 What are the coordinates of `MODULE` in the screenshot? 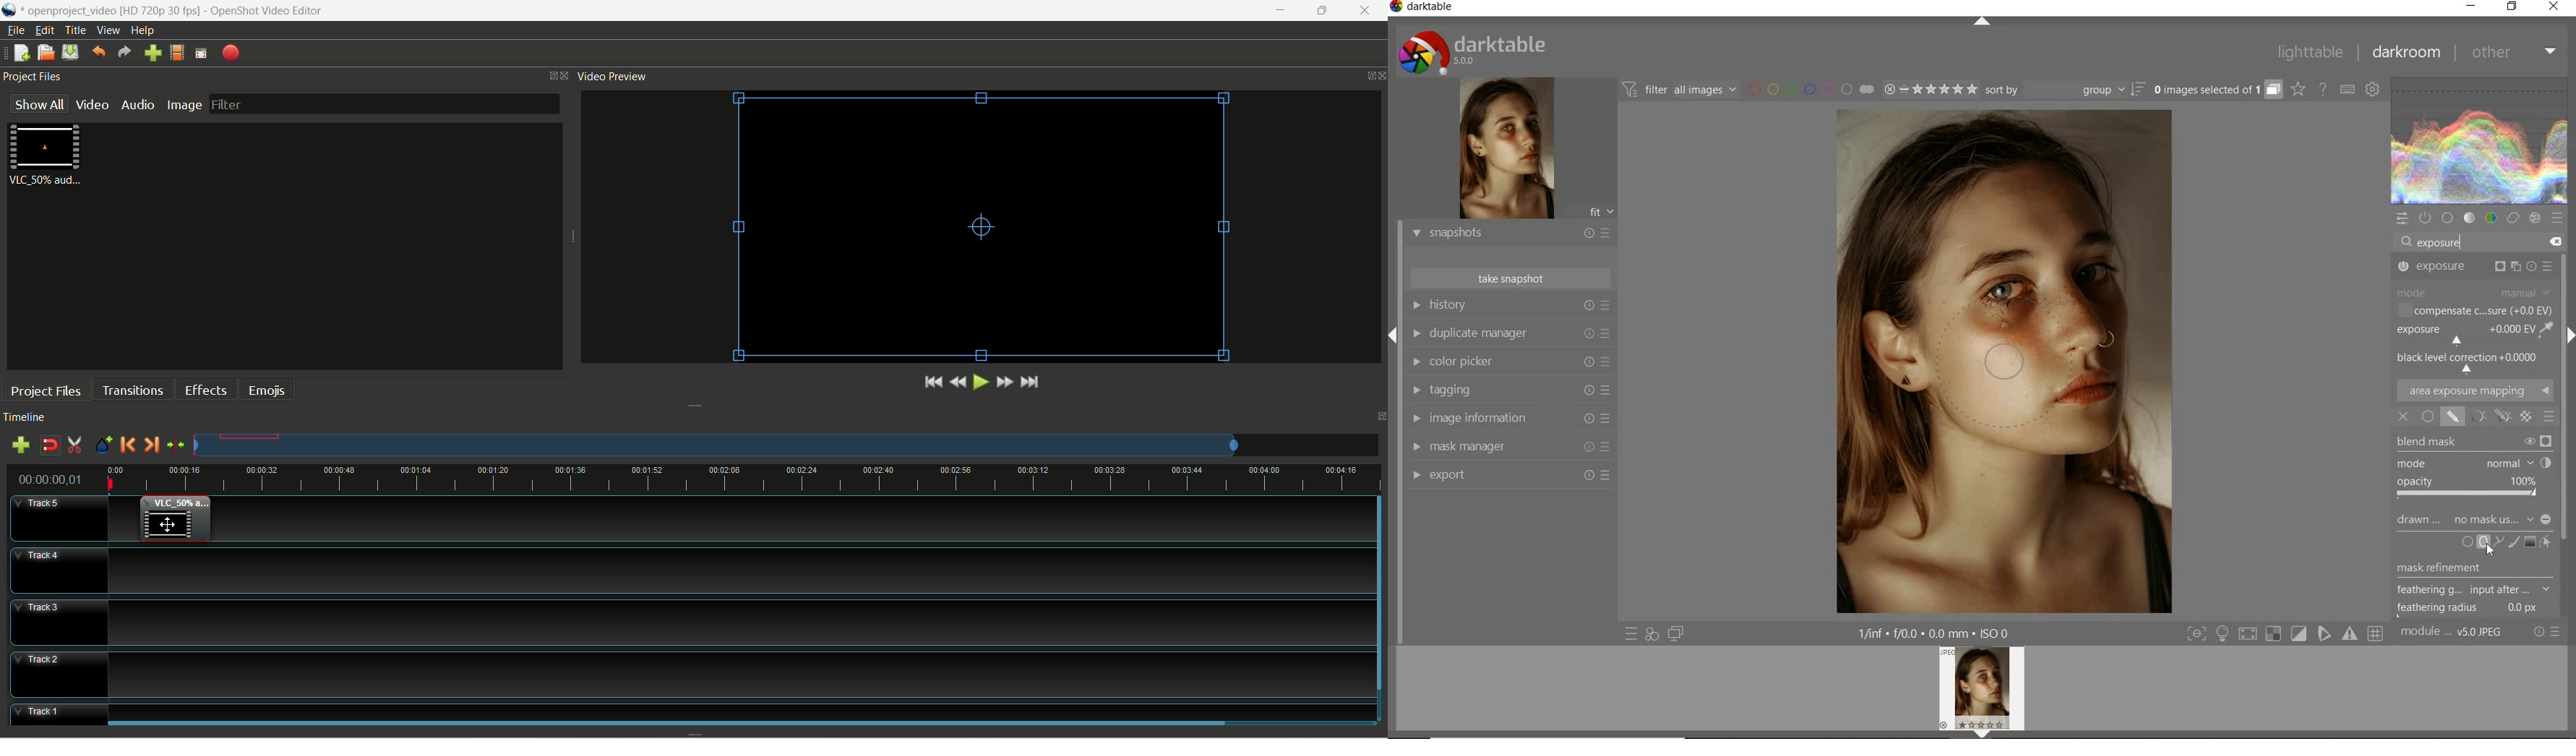 It's located at (2474, 292).